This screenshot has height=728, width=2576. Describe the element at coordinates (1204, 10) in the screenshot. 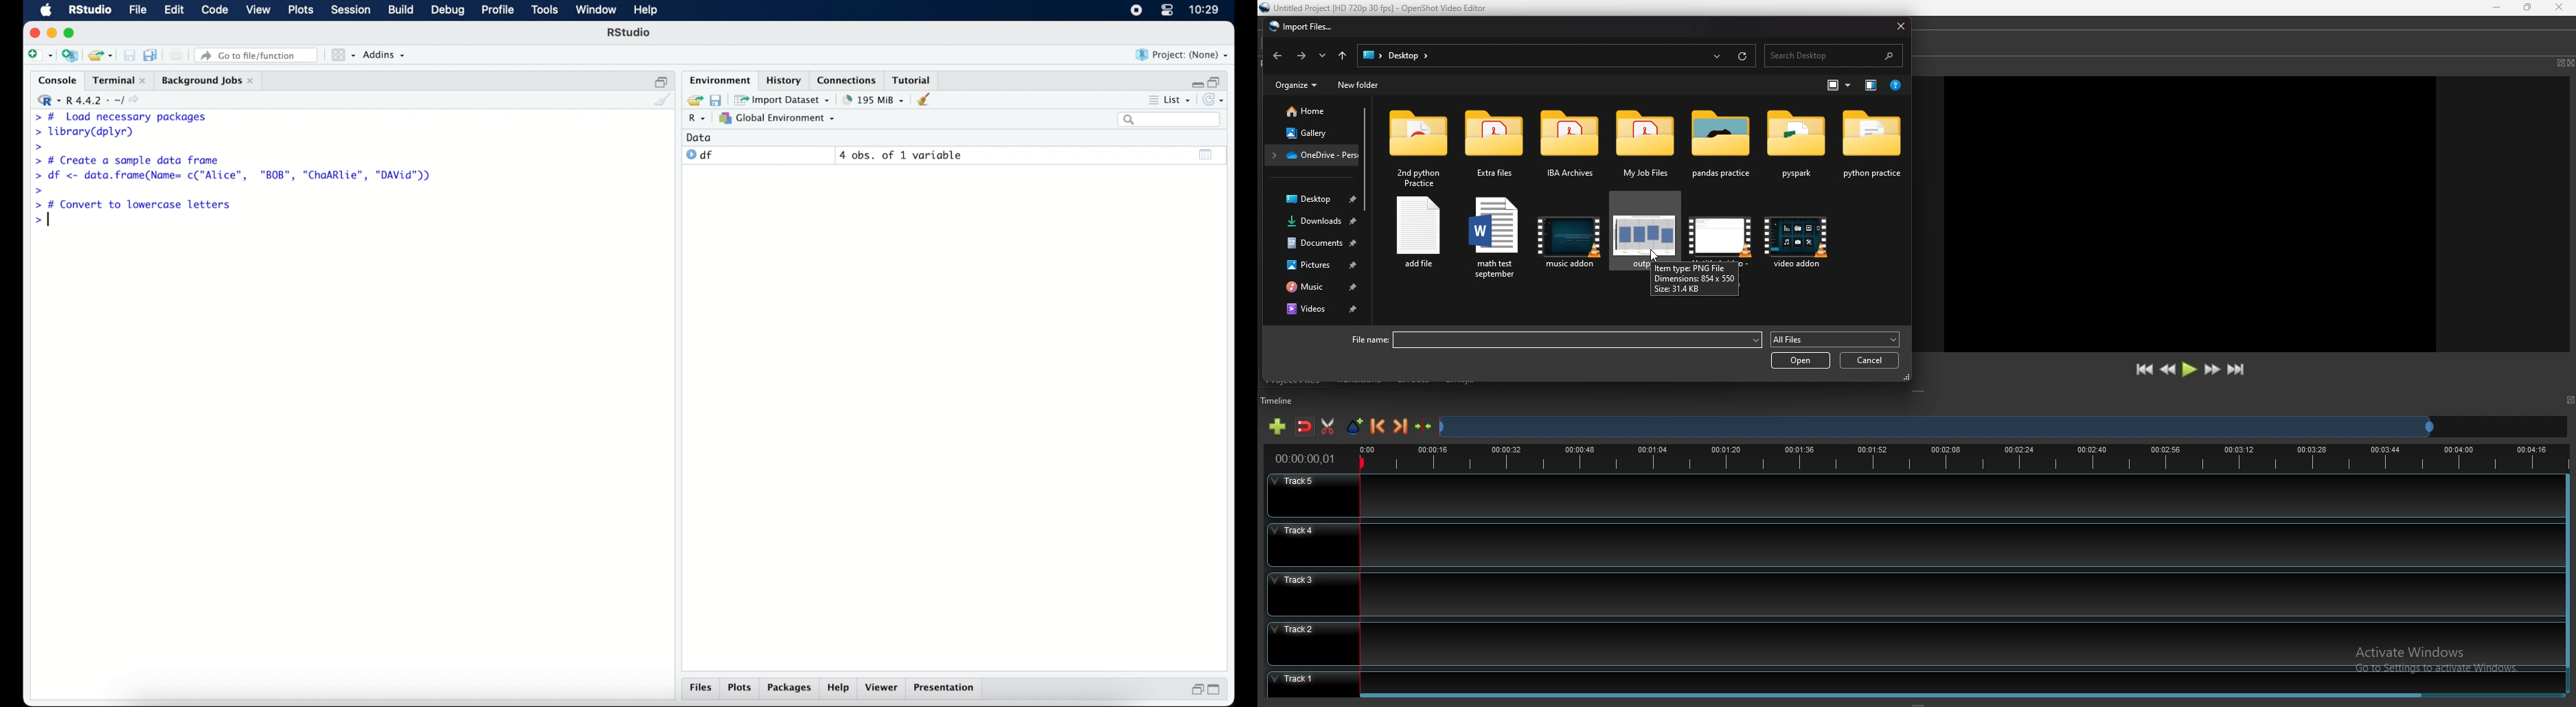

I see `10.27` at that location.